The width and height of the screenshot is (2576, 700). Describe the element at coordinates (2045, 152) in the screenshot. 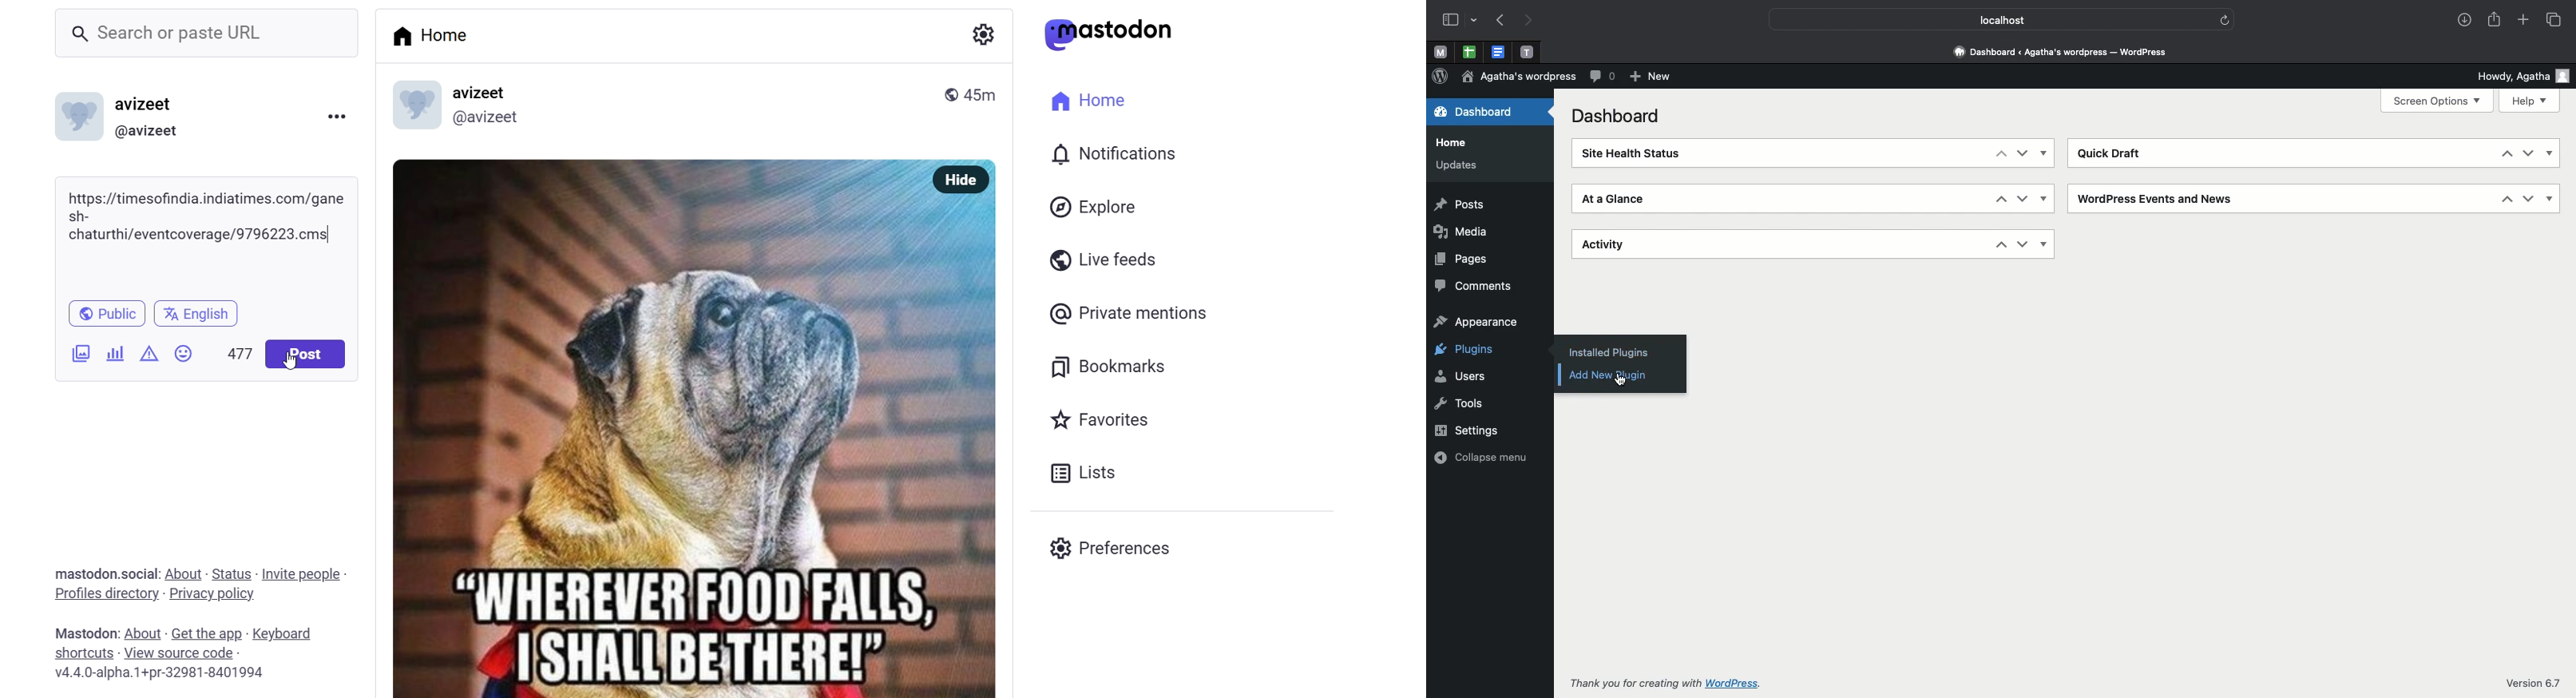

I see `Show` at that location.